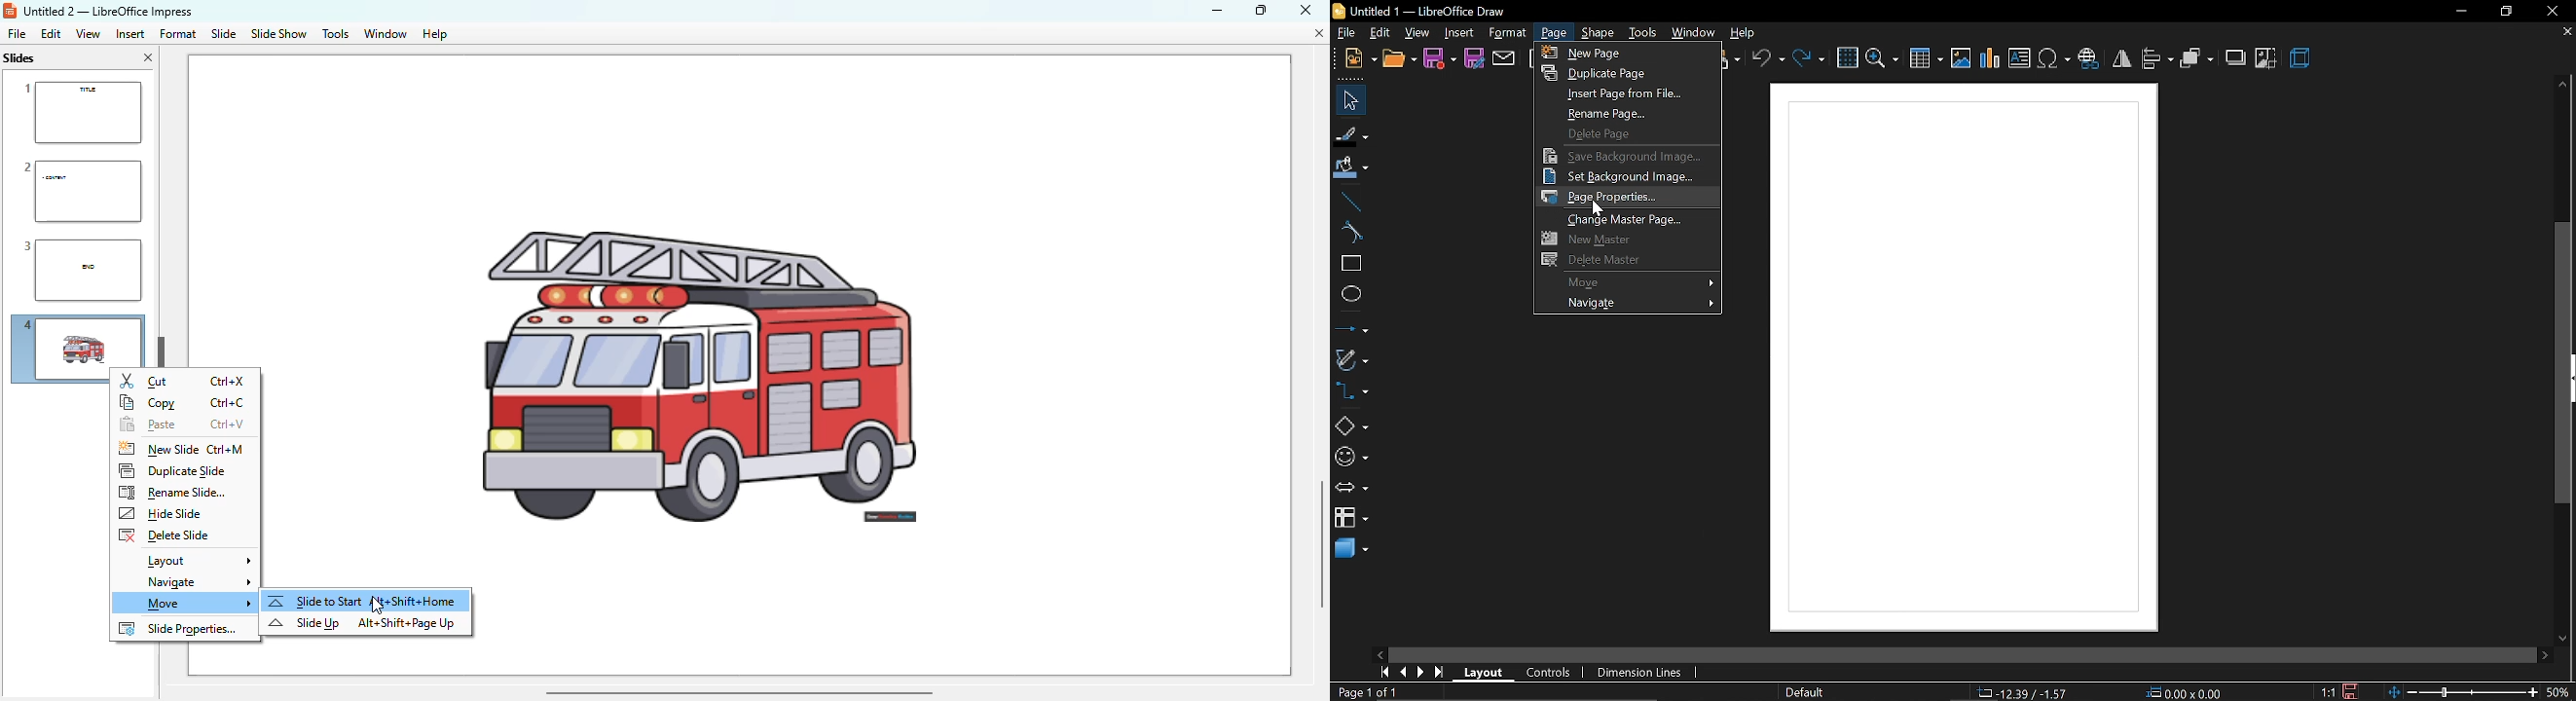 The height and width of the screenshot is (728, 2576). Describe the element at coordinates (2157, 58) in the screenshot. I see `align` at that location.